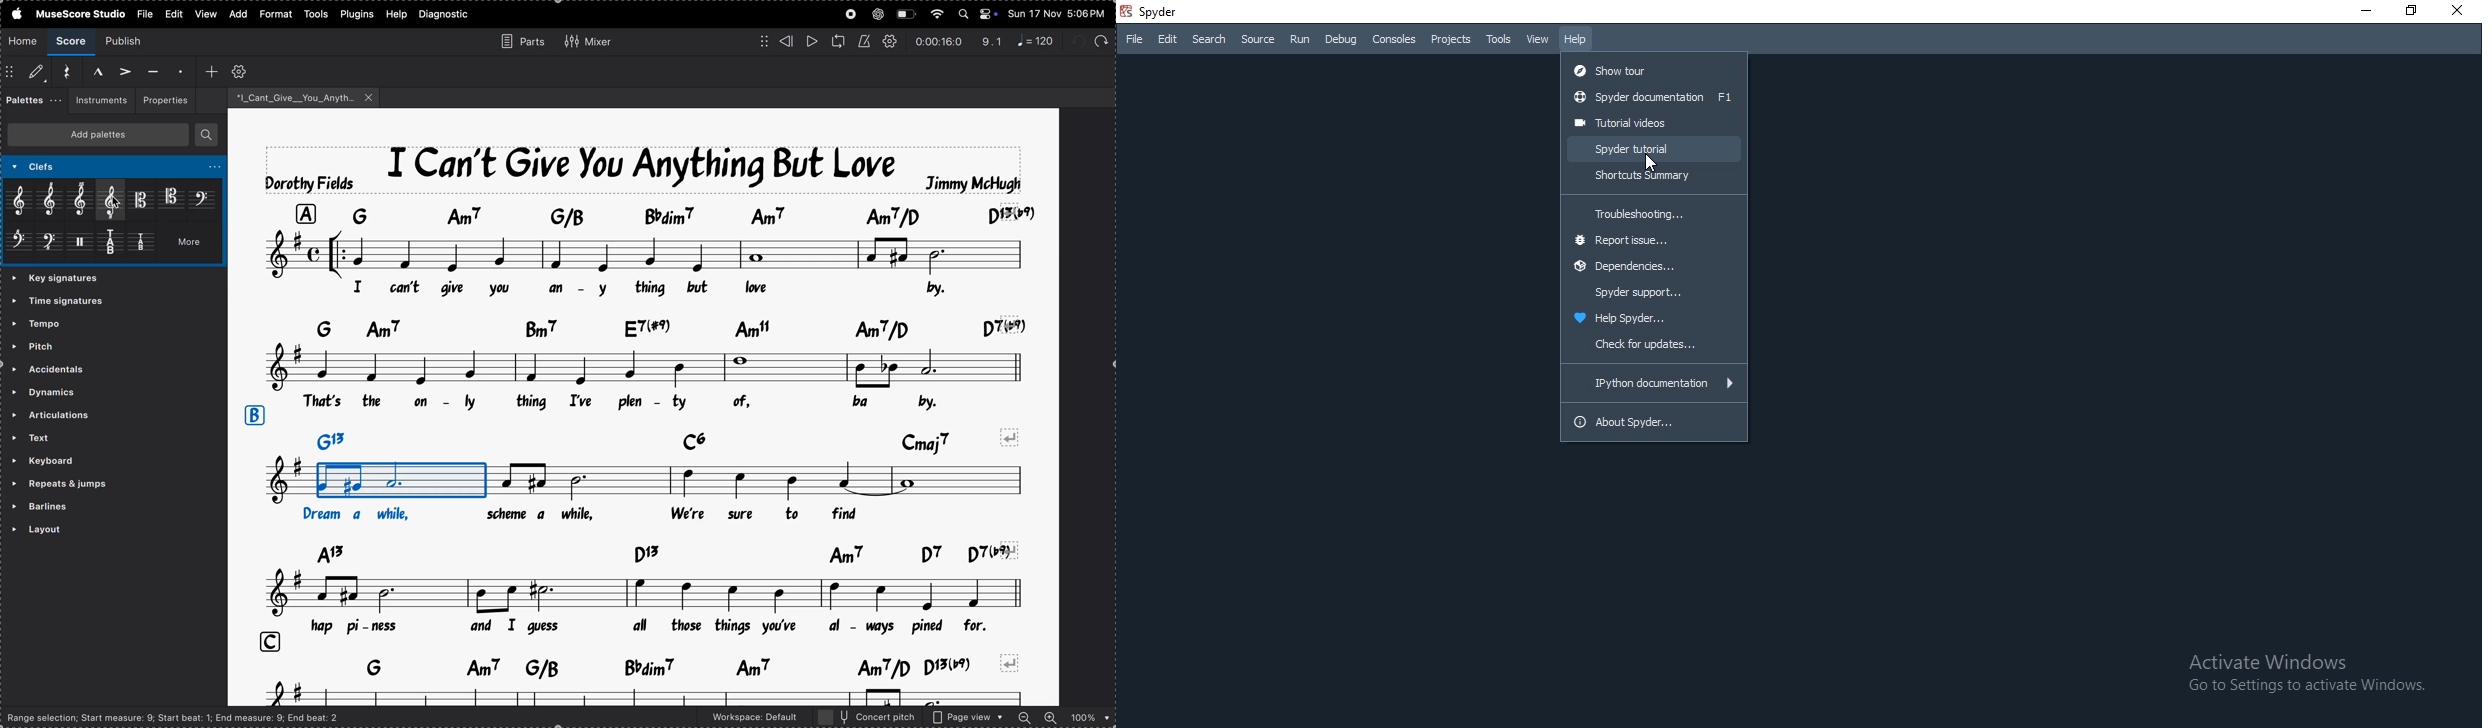 Image resolution: width=2492 pixels, height=728 pixels. Describe the element at coordinates (1652, 241) in the screenshot. I see `report issue` at that location.